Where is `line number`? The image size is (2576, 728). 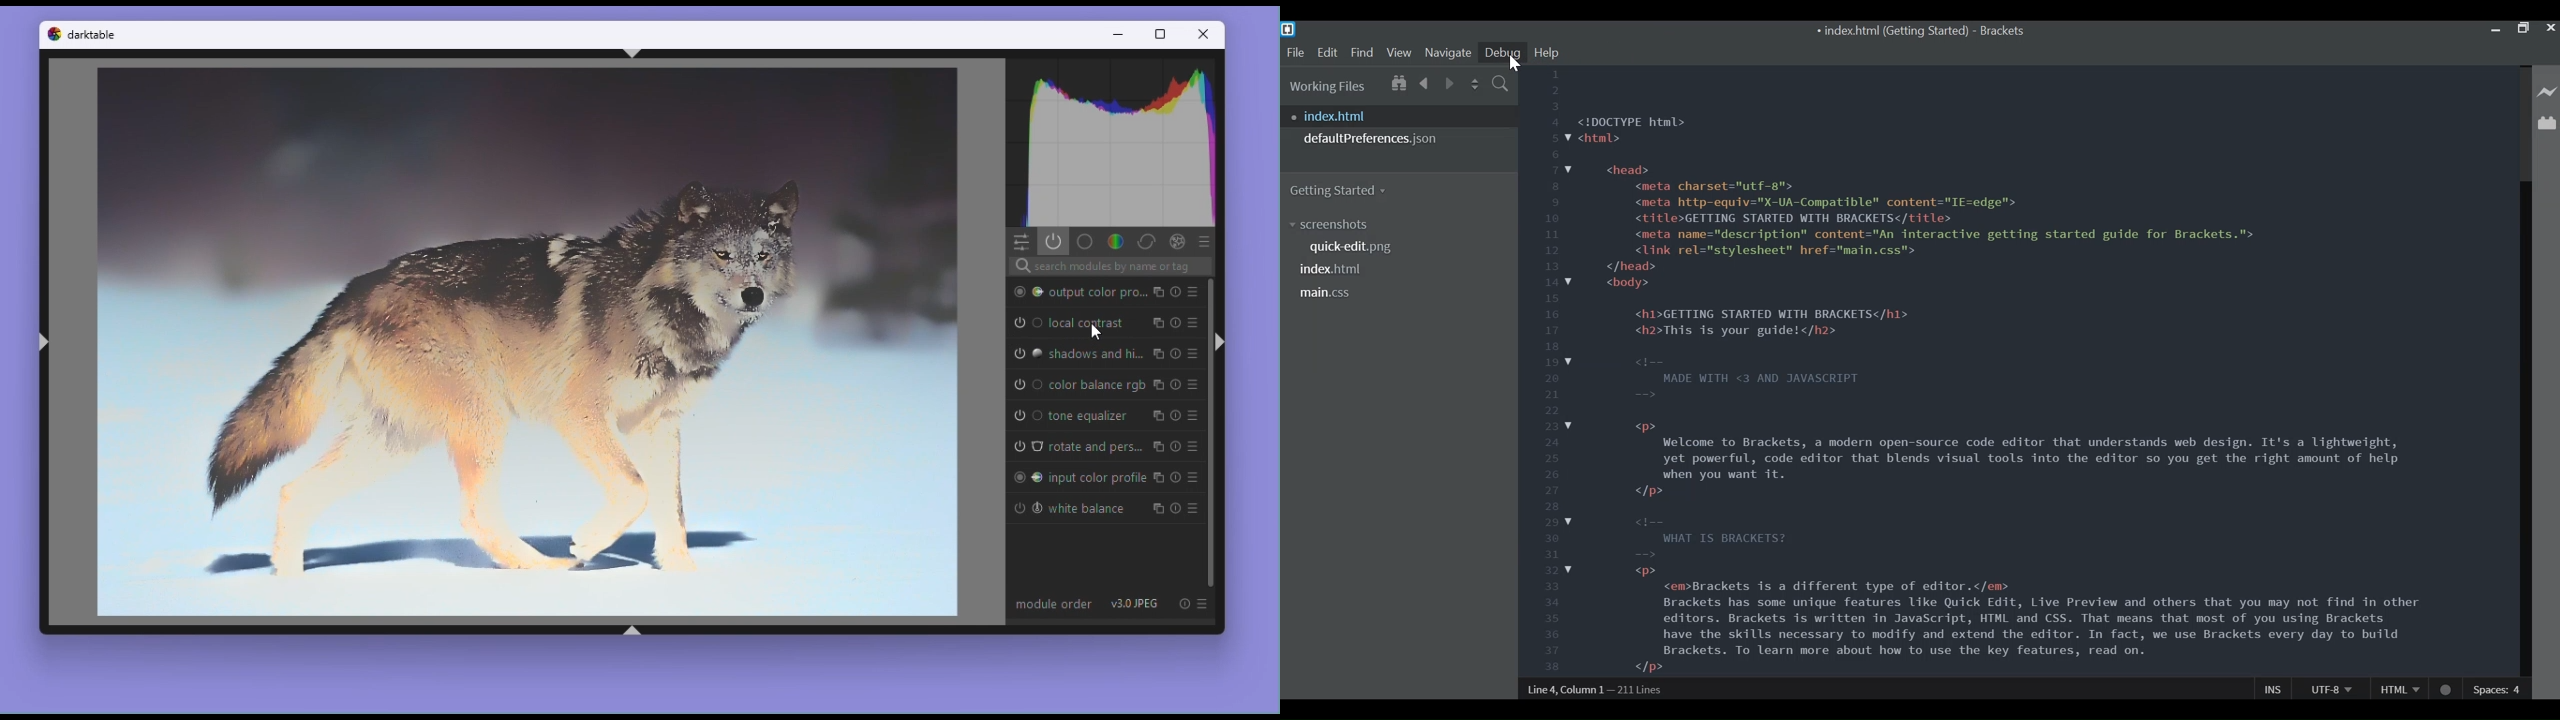
line number is located at coordinates (1549, 371).